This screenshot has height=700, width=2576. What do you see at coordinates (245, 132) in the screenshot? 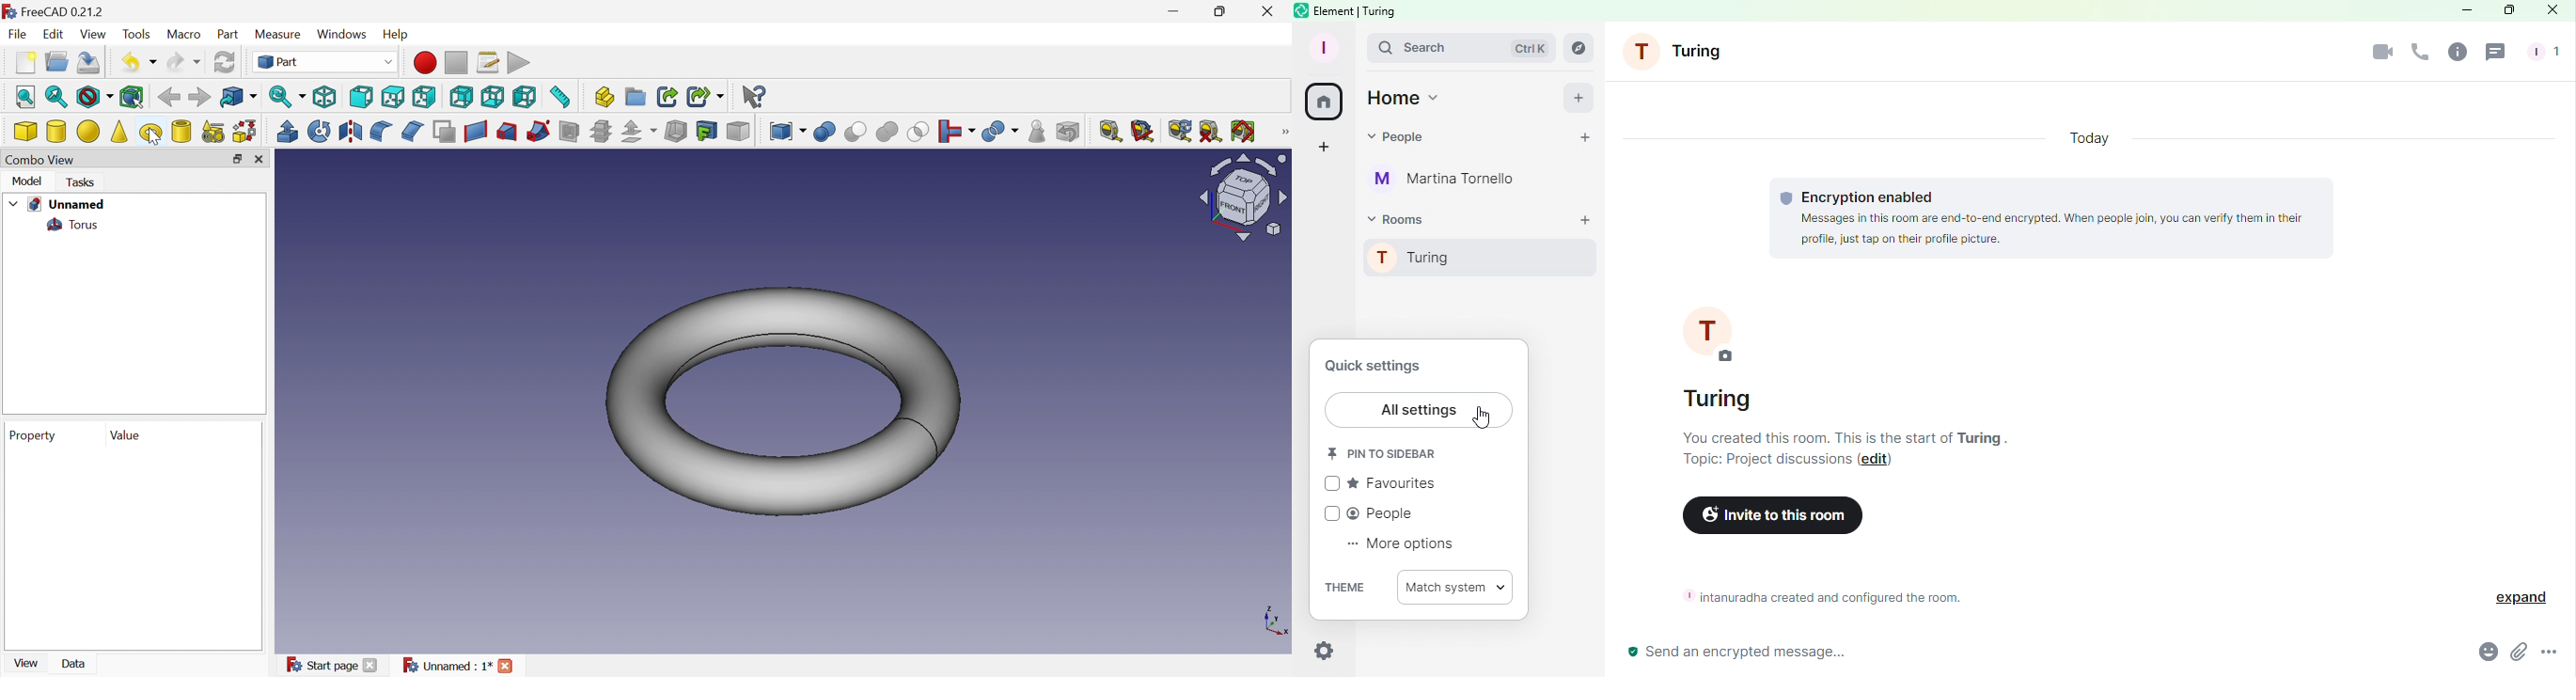
I see `Shape builder...` at bounding box center [245, 132].